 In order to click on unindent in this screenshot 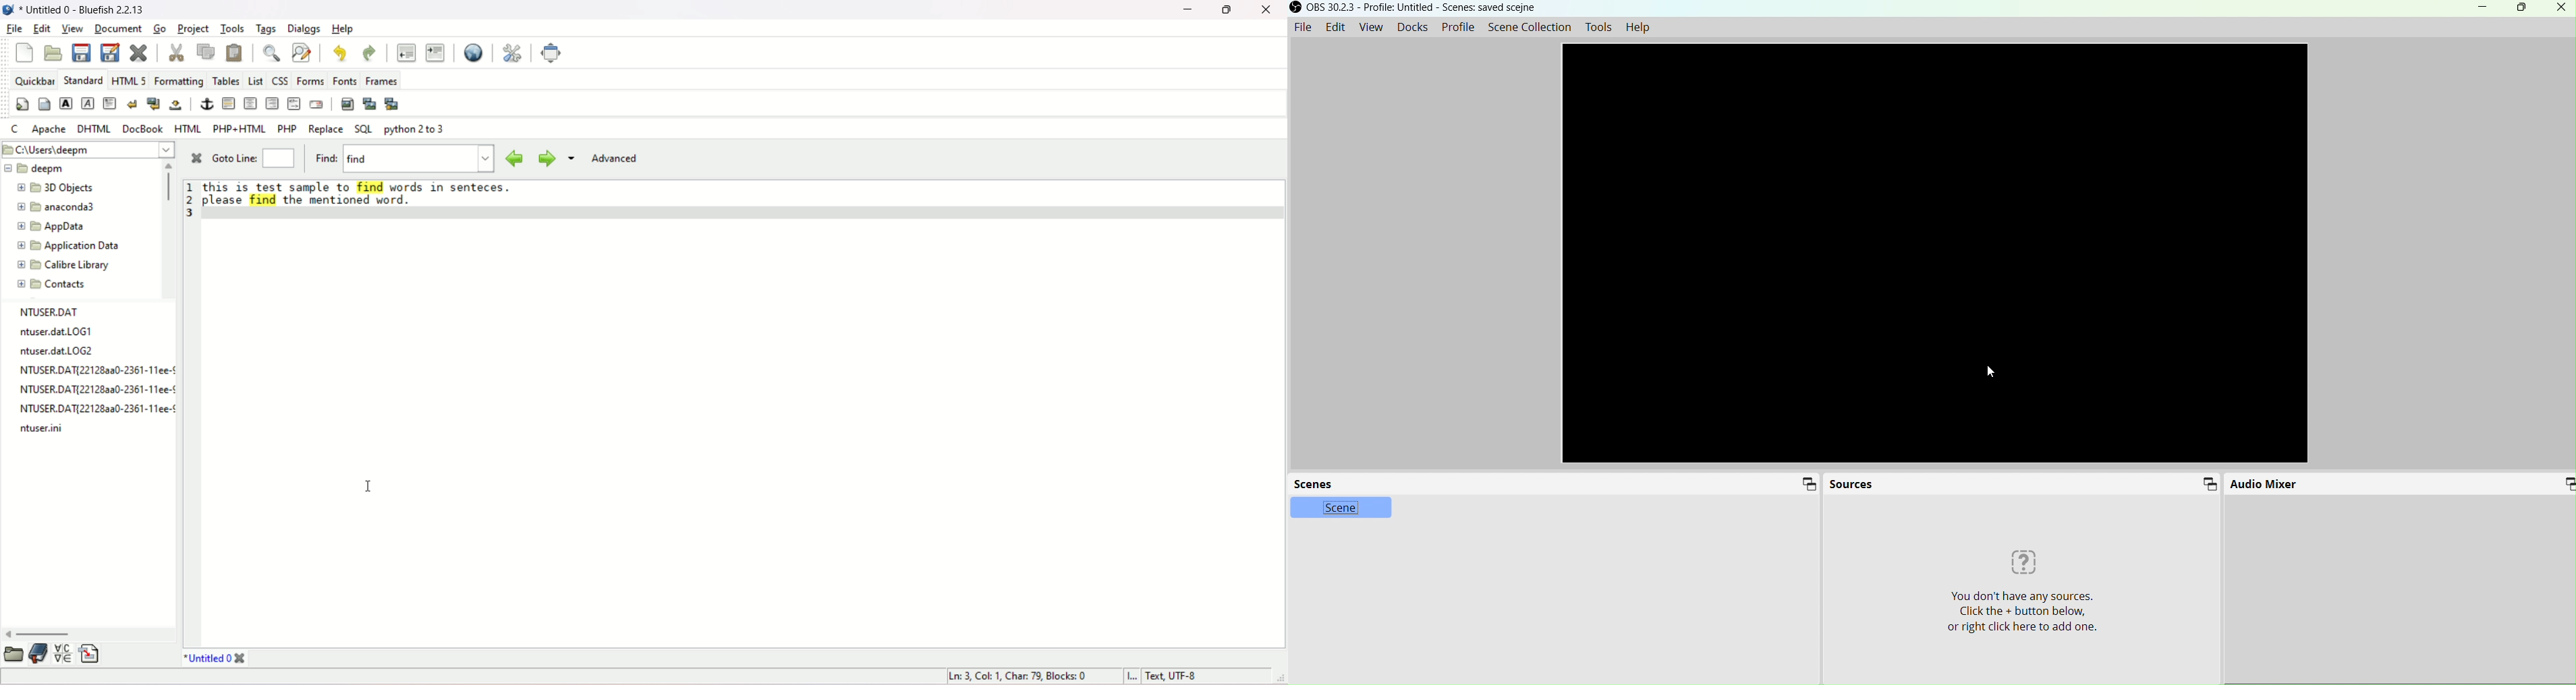, I will do `click(405, 51)`.